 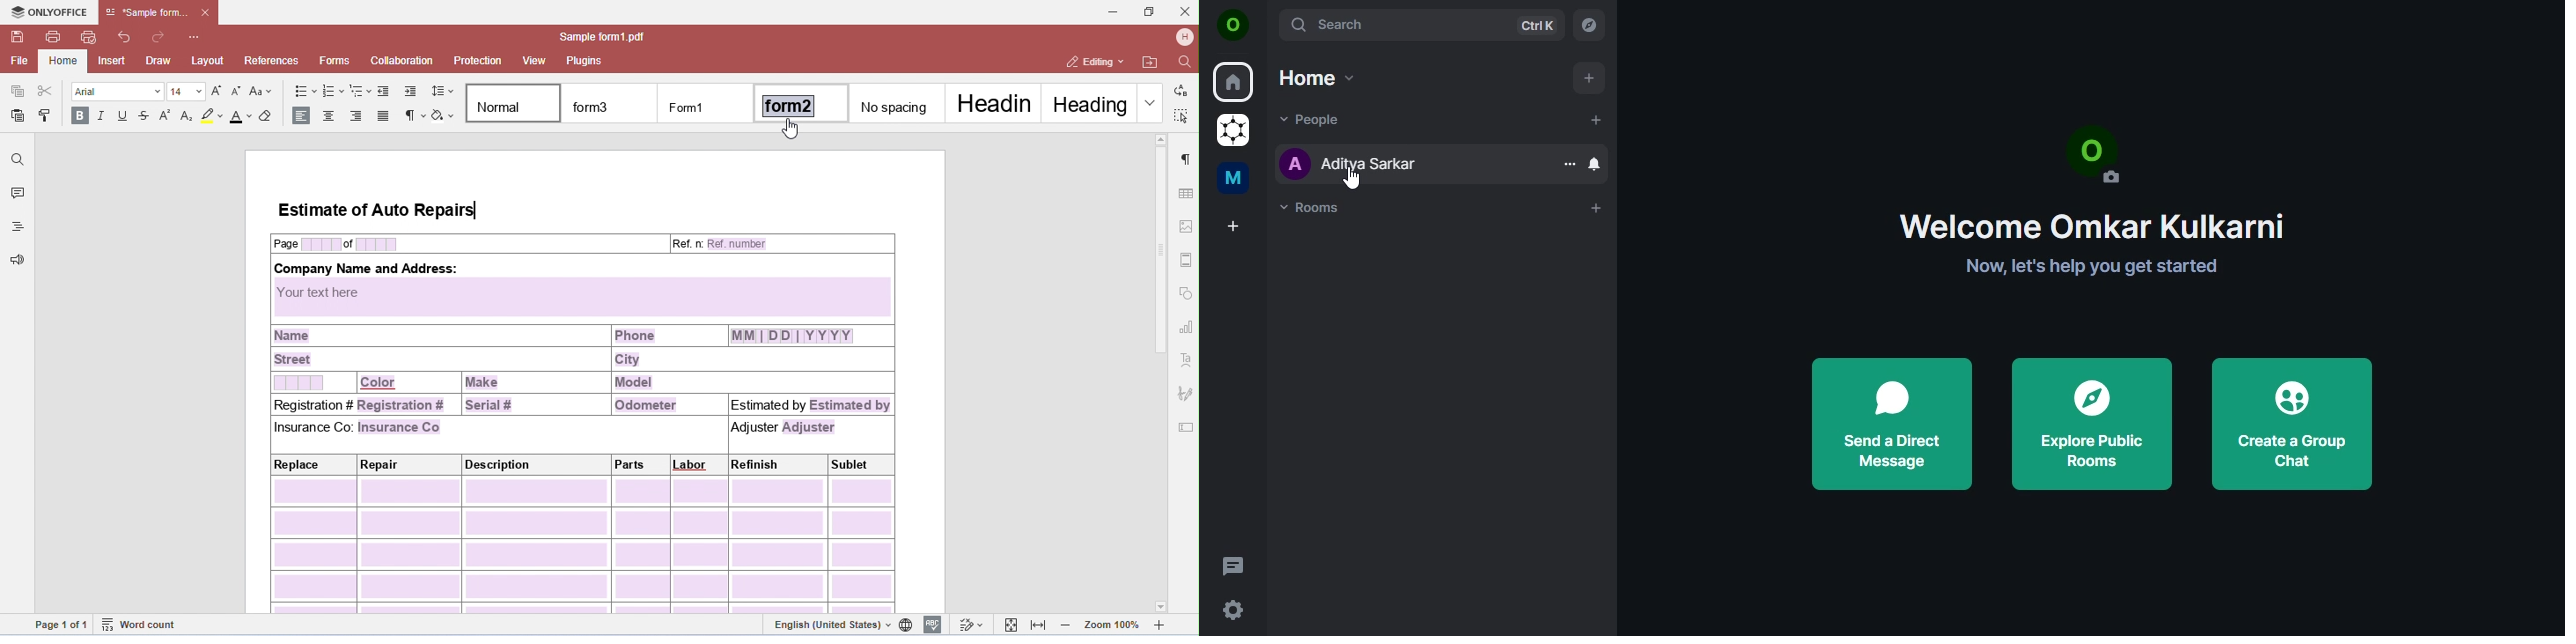 I want to click on add rooms, so click(x=1594, y=209).